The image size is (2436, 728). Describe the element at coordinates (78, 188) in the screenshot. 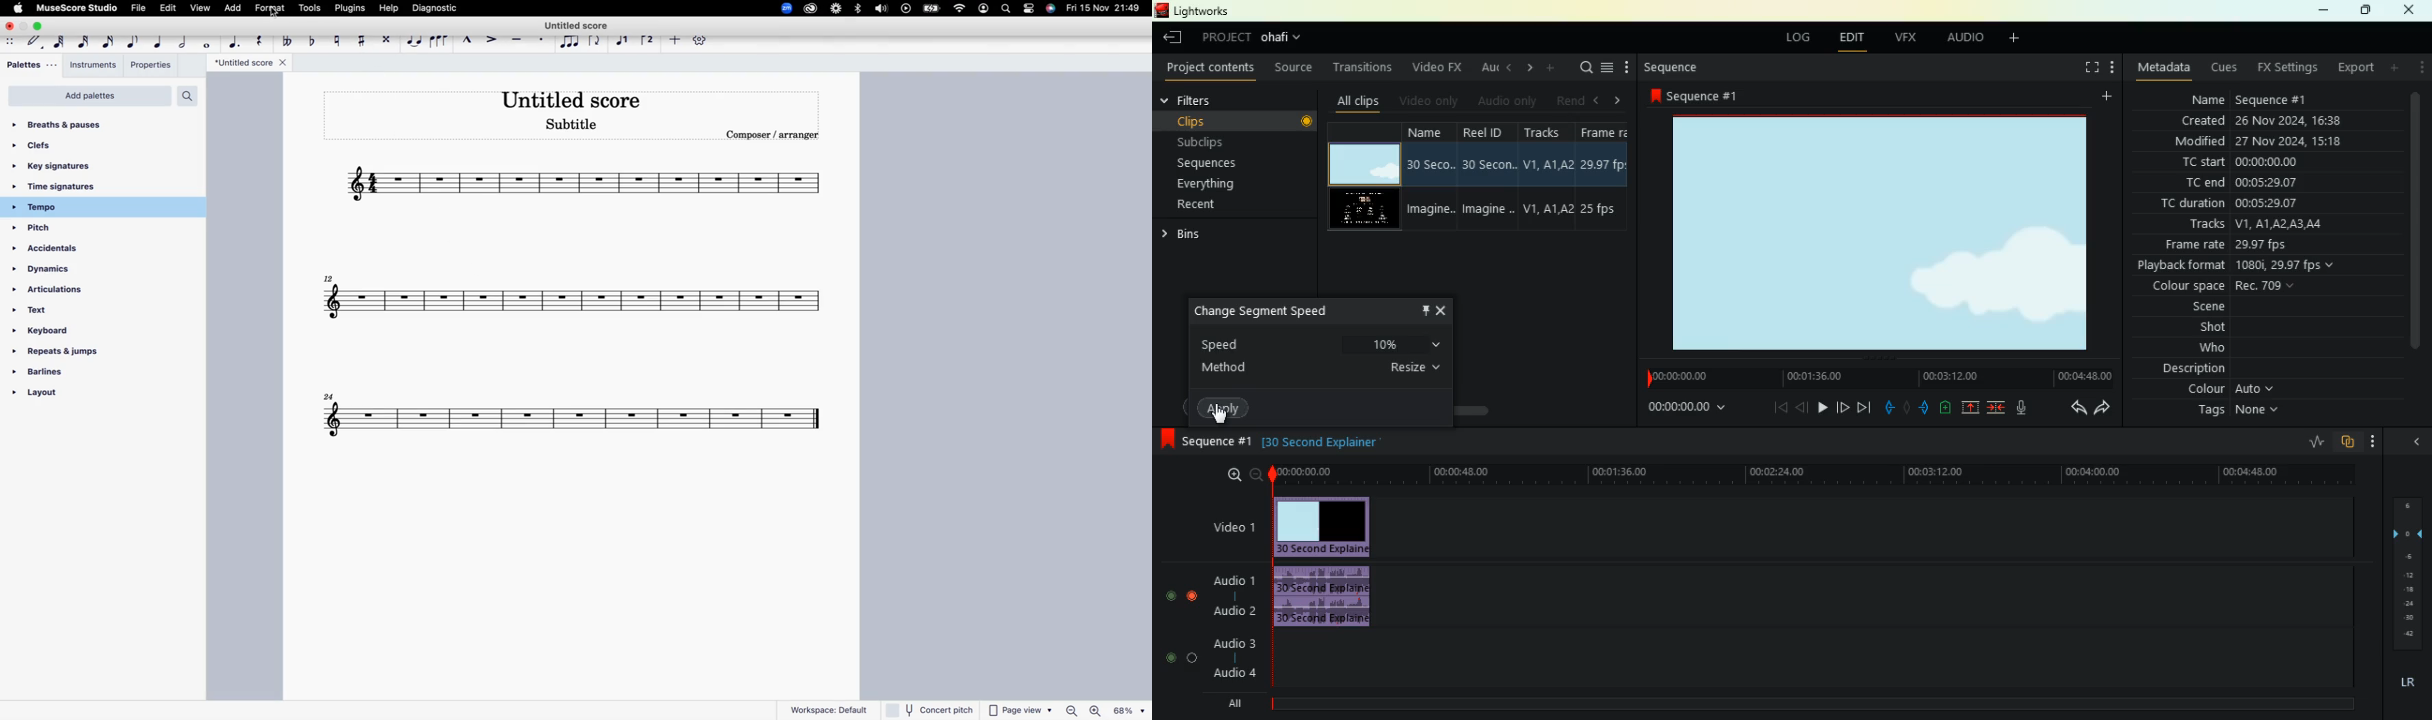

I see `time signatures` at that location.